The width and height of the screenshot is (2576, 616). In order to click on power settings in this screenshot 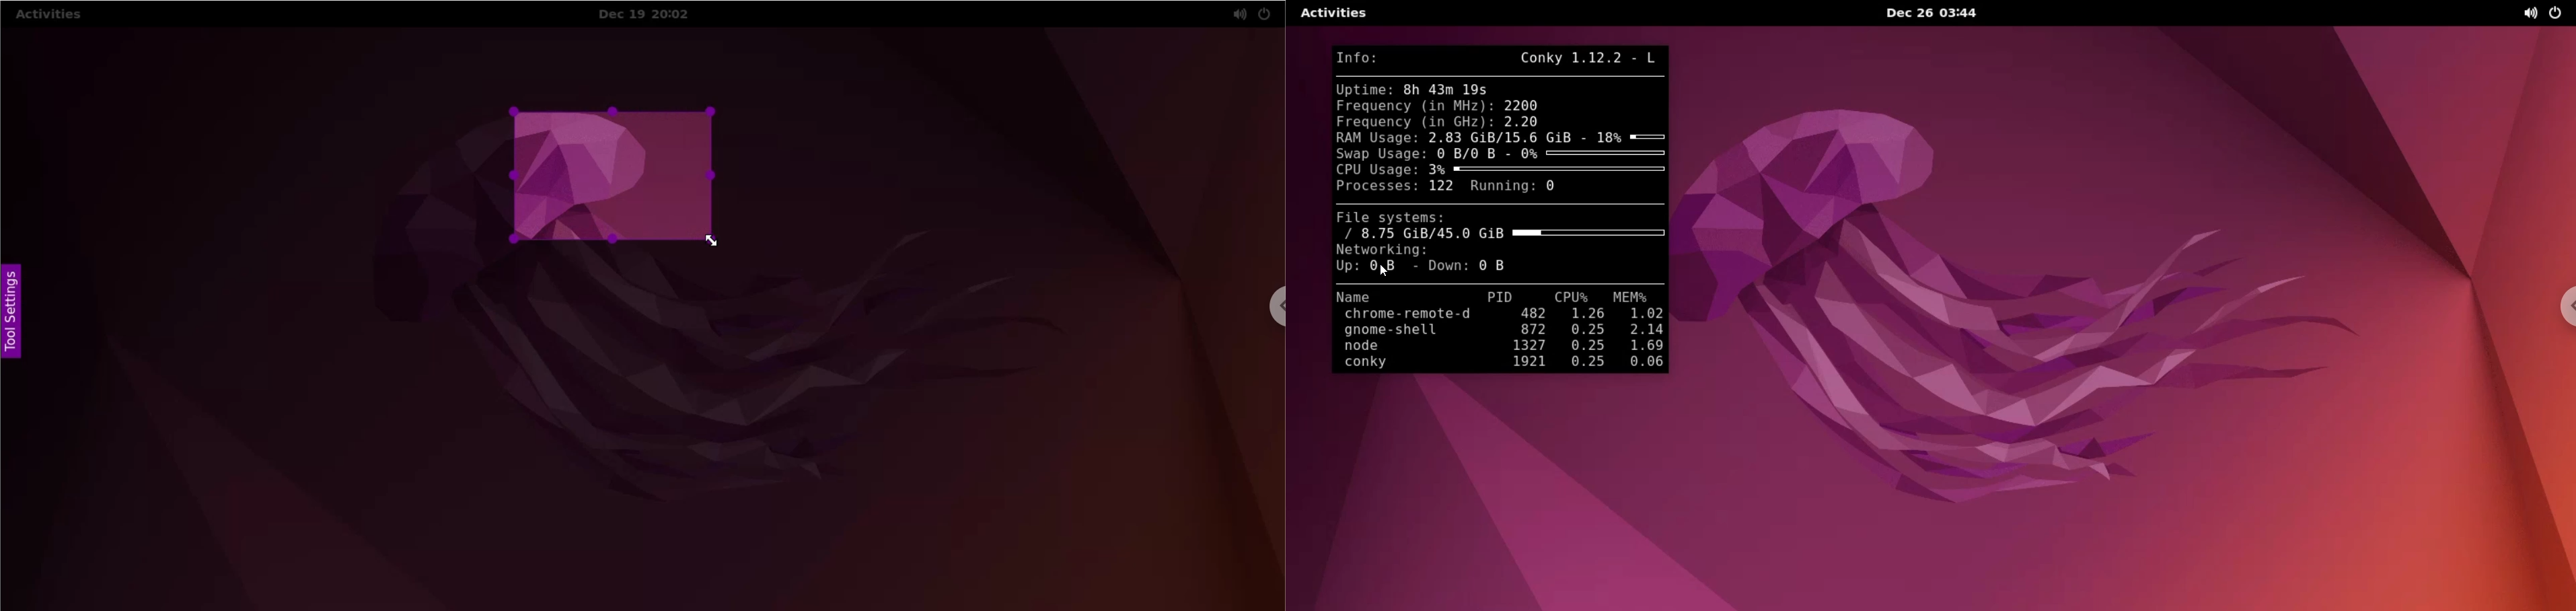, I will do `click(1265, 15)`.